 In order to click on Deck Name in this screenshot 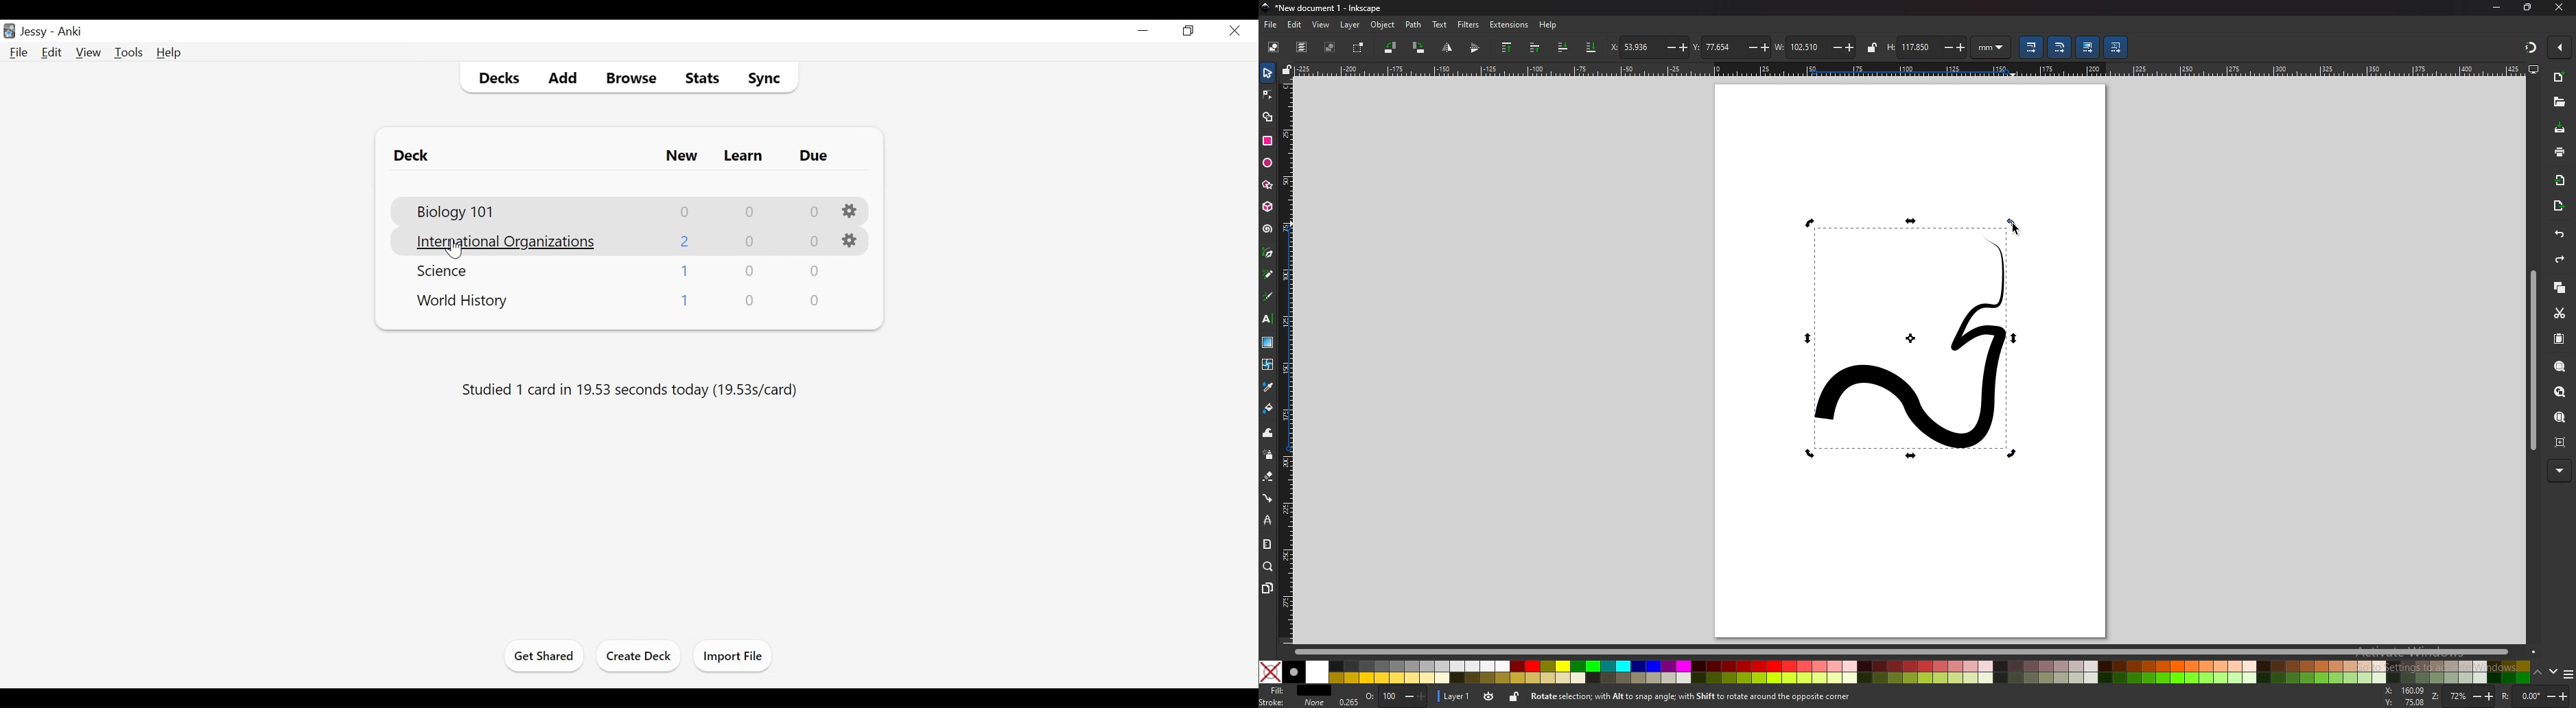, I will do `click(506, 242)`.